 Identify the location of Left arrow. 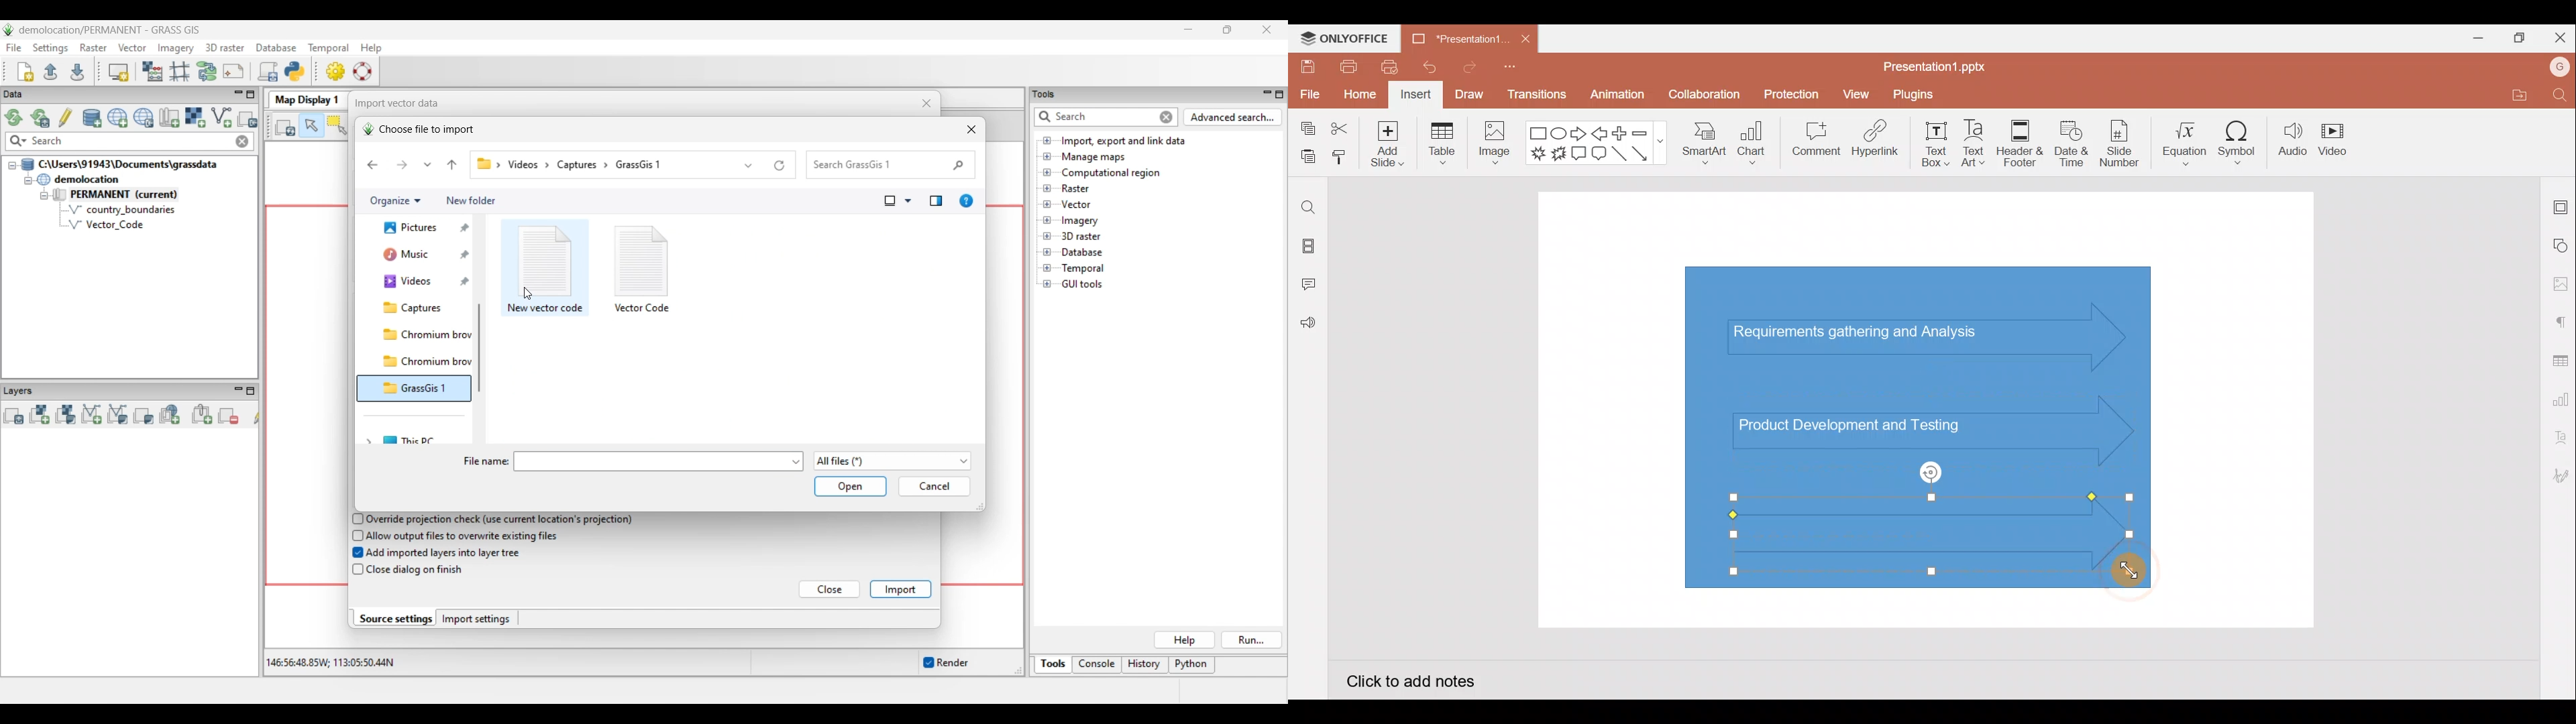
(1601, 133).